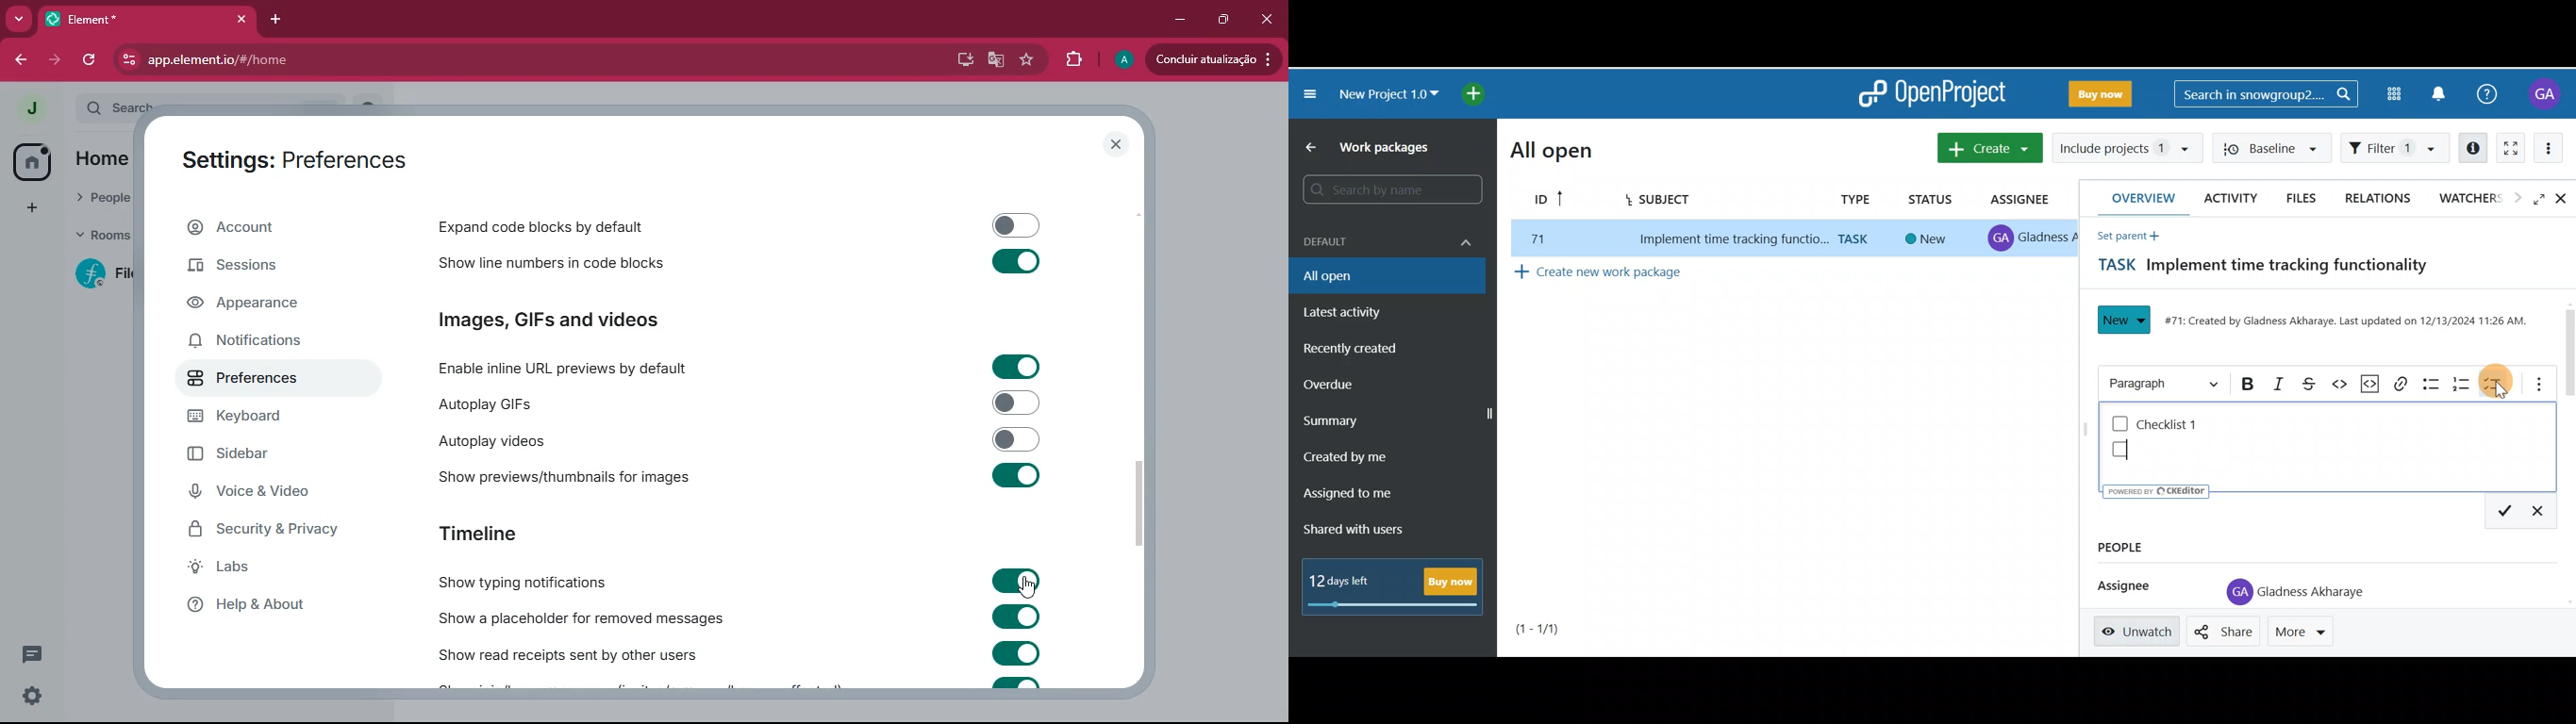 This screenshot has height=728, width=2576. Describe the element at coordinates (1545, 200) in the screenshot. I see `ID` at that location.